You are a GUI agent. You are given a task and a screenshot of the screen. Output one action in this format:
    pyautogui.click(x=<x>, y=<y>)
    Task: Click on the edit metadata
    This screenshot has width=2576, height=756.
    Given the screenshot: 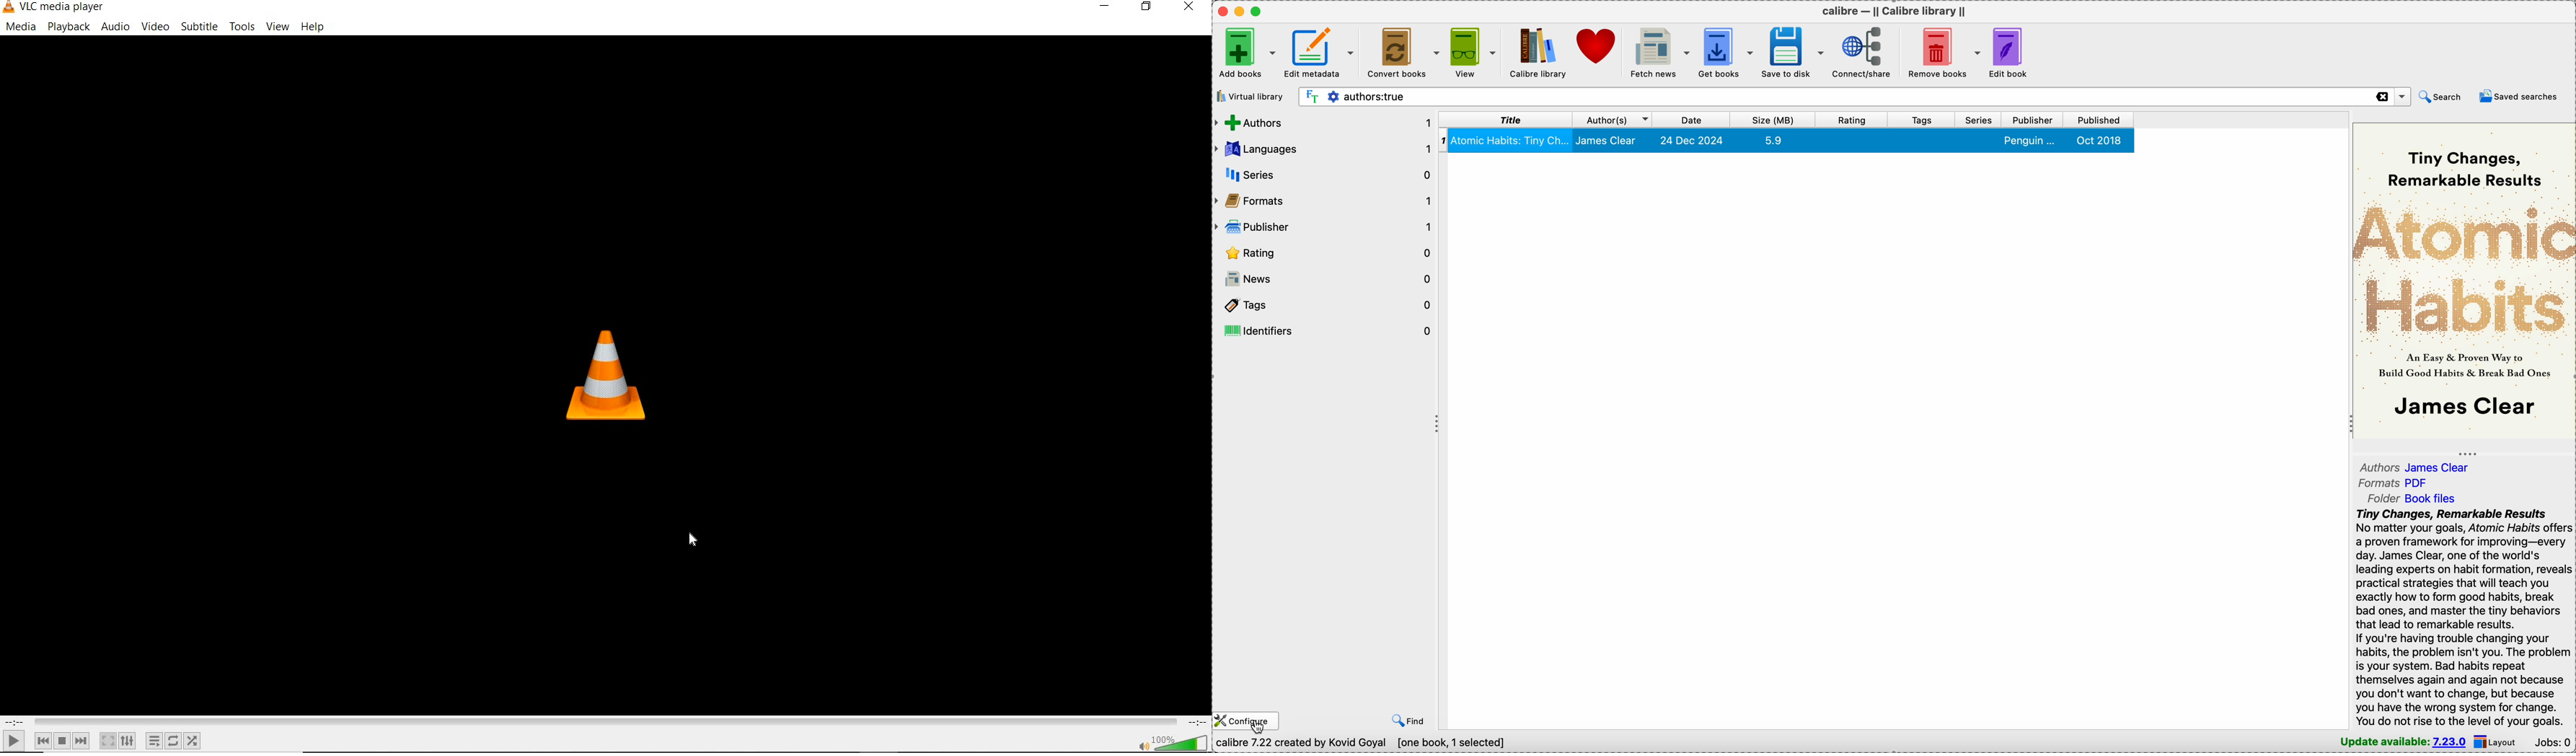 What is the action you would take?
    pyautogui.click(x=1319, y=51)
    